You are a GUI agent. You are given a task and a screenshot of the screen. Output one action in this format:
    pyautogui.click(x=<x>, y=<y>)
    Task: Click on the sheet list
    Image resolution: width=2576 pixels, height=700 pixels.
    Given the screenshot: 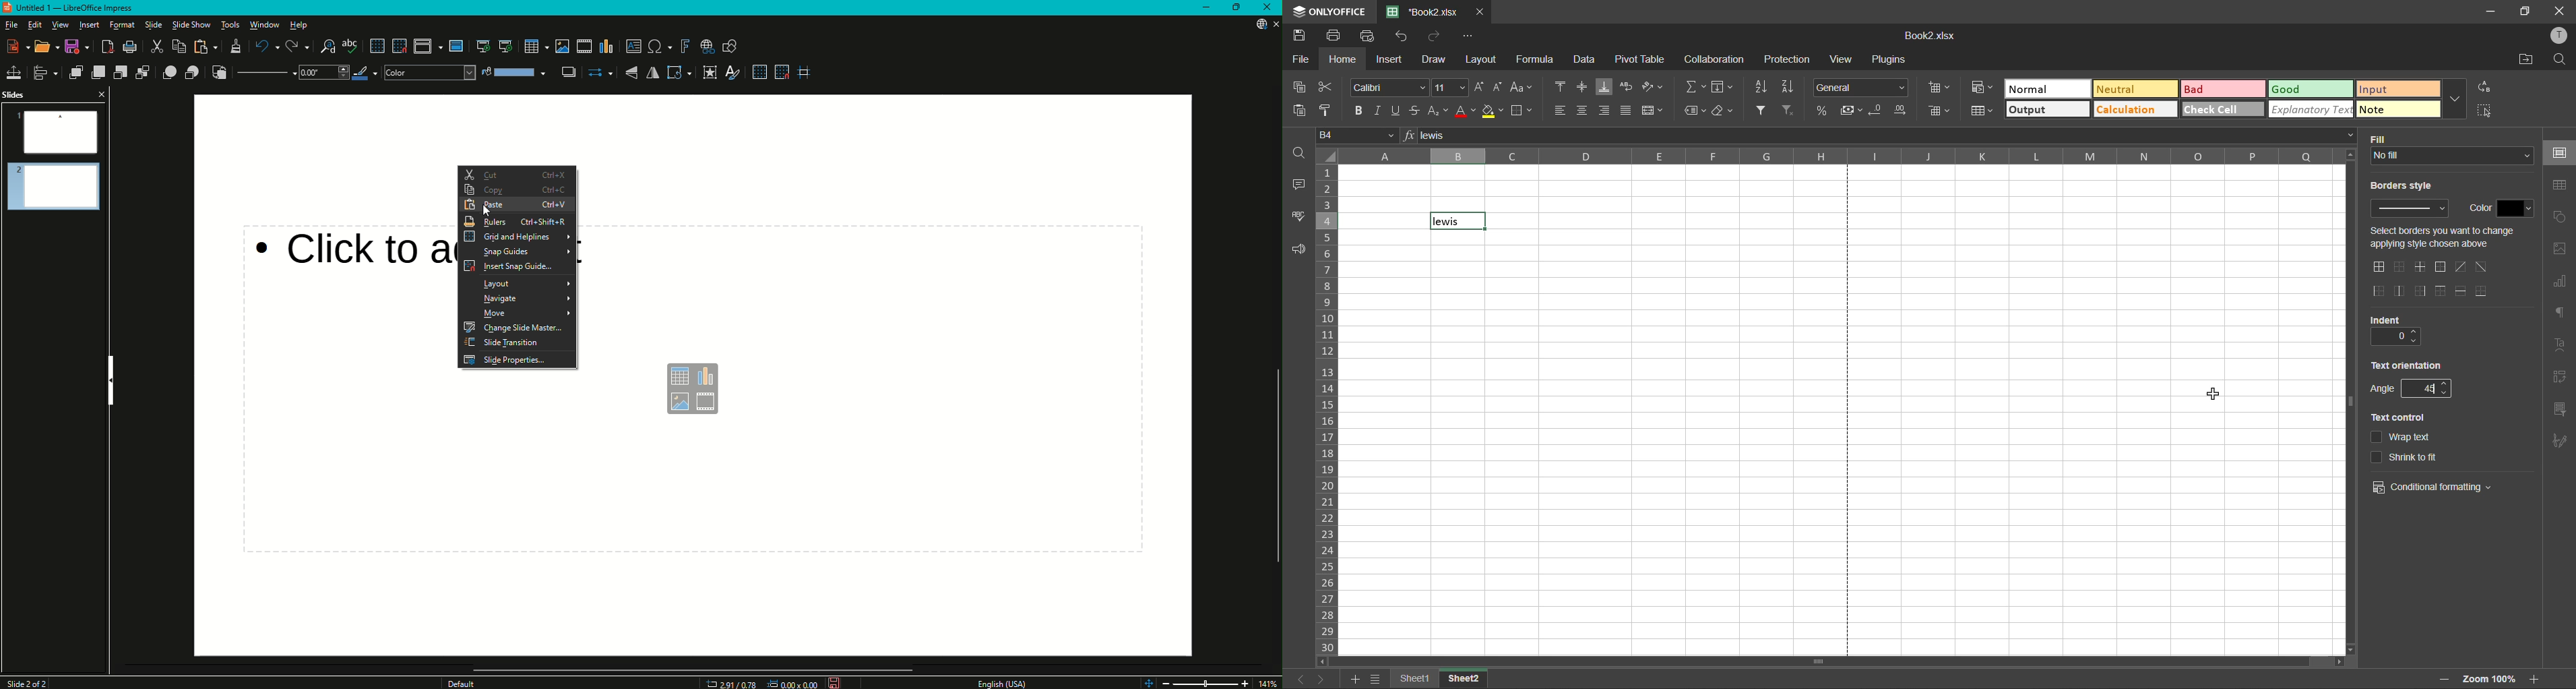 What is the action you would take?
    pyautogui.click(x=1376, y=679)
    